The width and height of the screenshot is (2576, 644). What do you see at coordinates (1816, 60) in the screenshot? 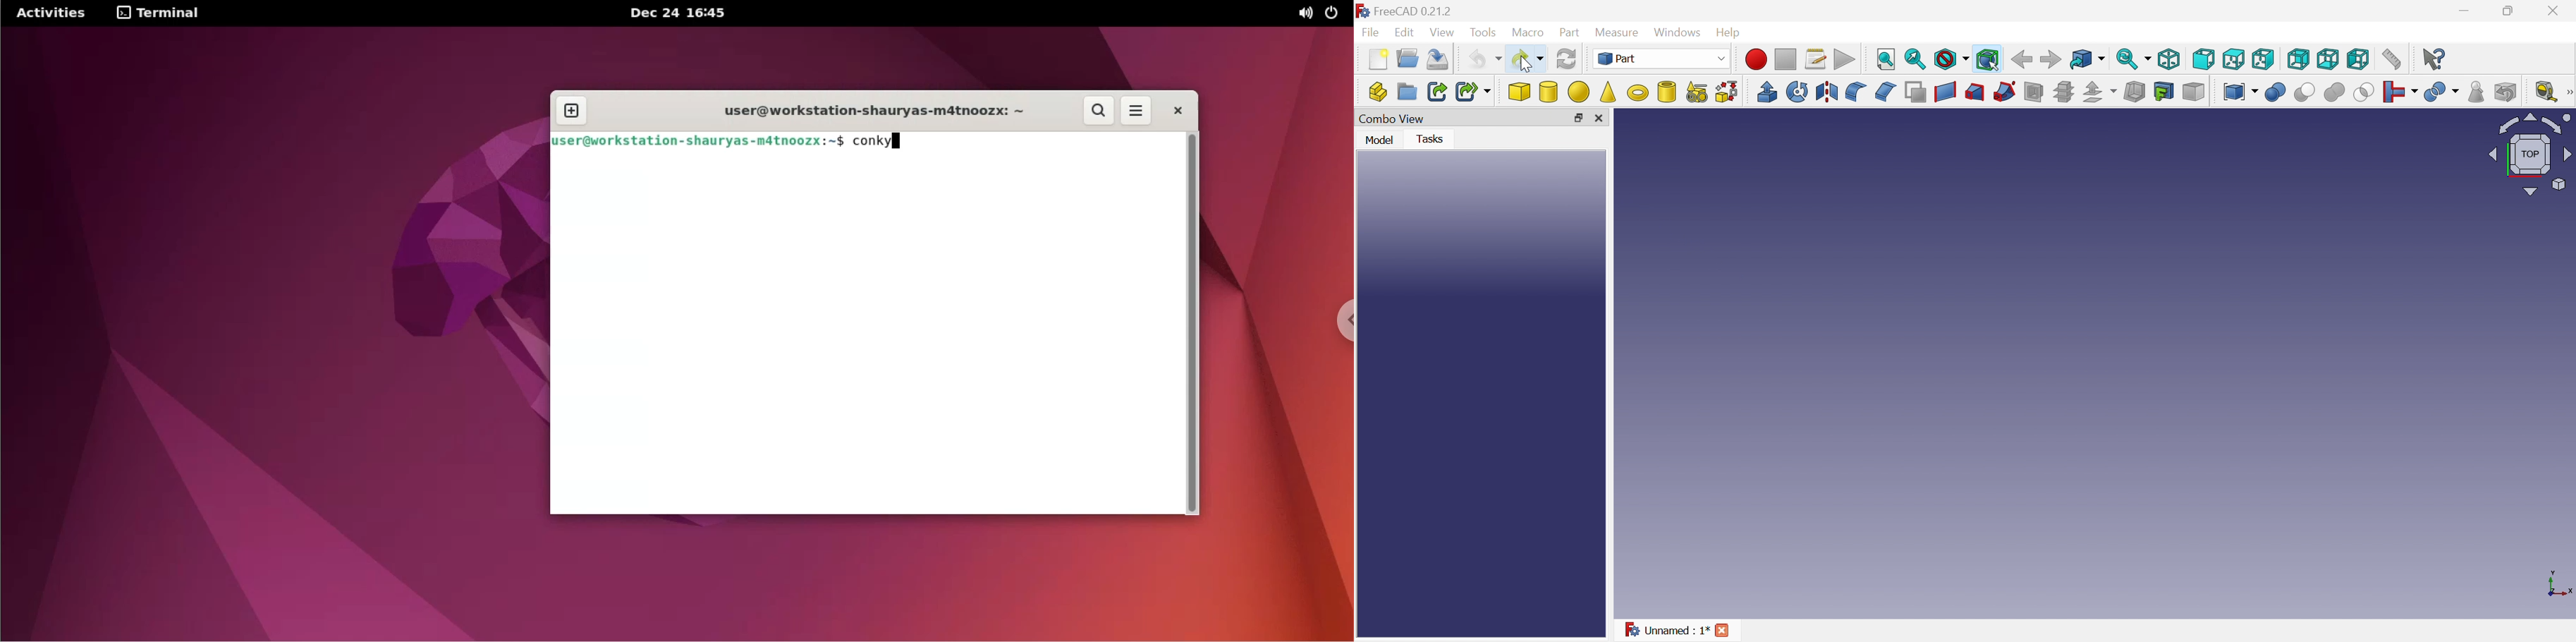
I see `Macros` at bounding box center [1816, 60].